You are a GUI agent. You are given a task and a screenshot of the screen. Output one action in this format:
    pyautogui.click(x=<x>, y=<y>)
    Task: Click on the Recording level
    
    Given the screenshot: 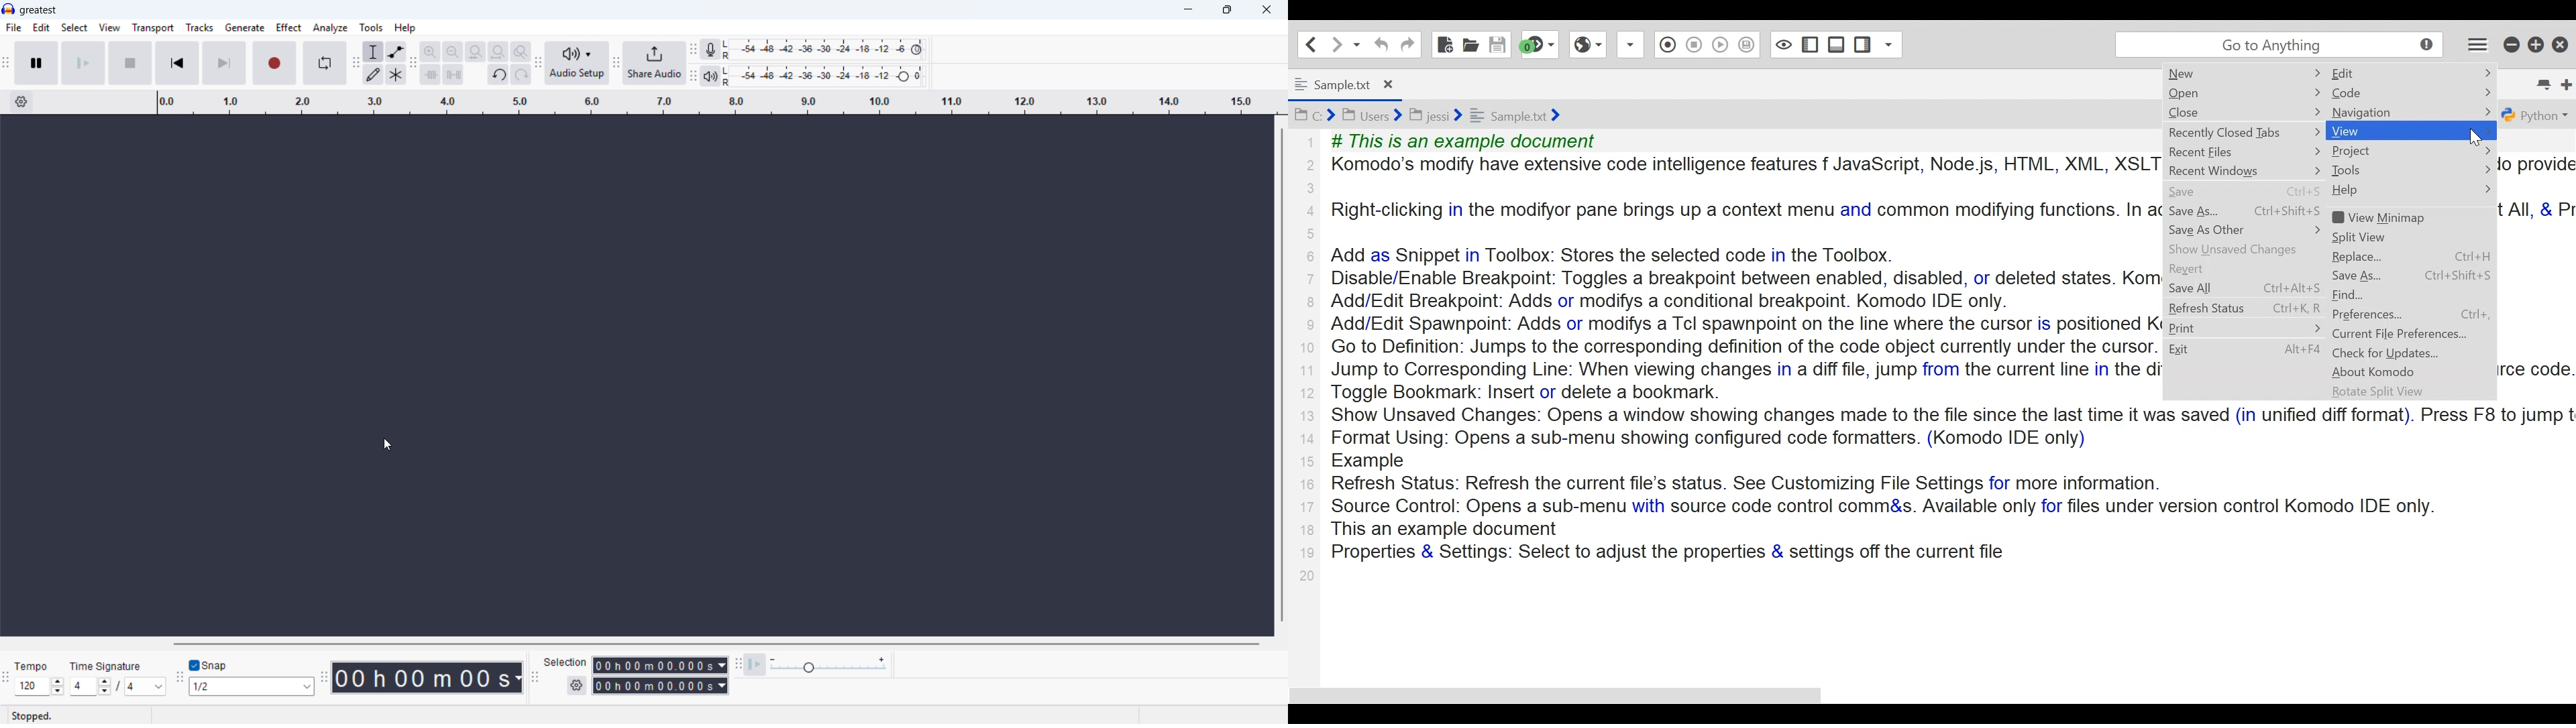 What is the action you would take?
    pyautogui.click(x=827, y=50)
    